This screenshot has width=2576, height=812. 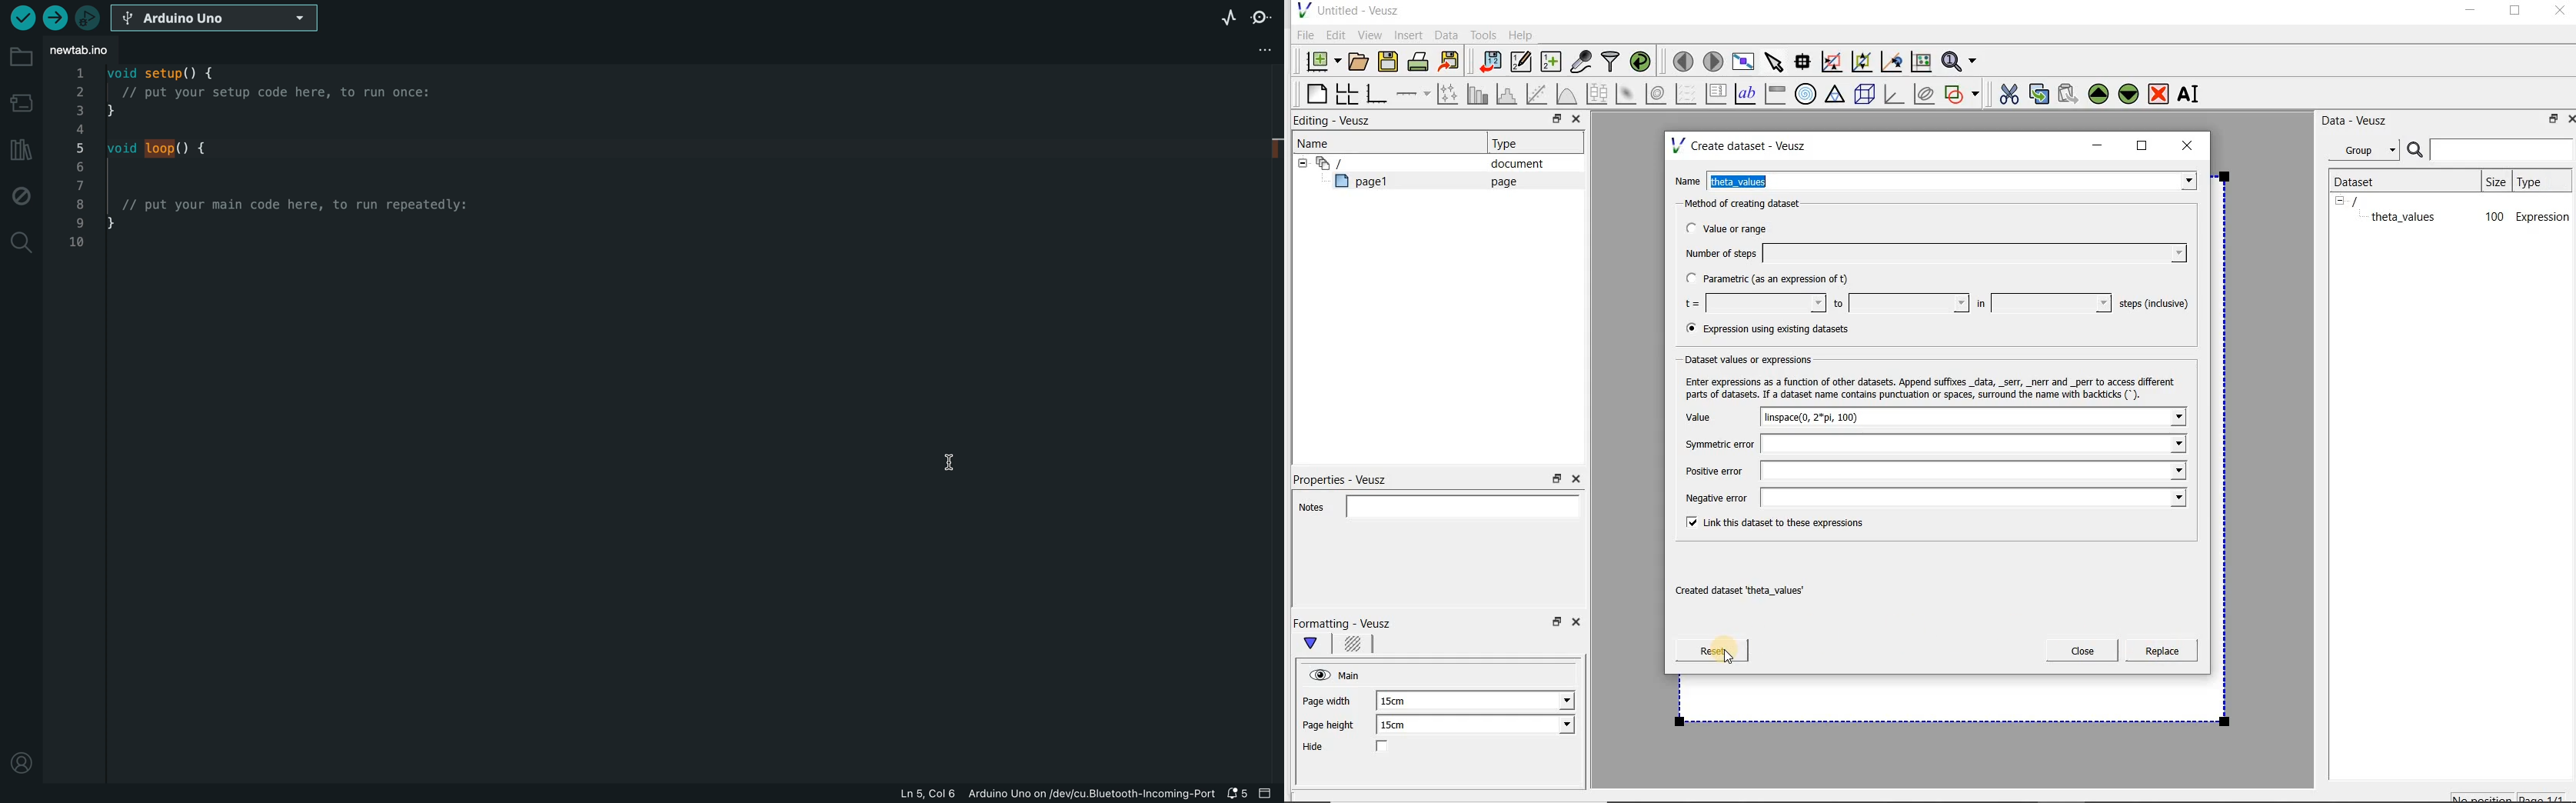 What do you see at coordinates (1596, 95) in the screenshot?
I see `plot box plots` at bounding box center [1596, 95].